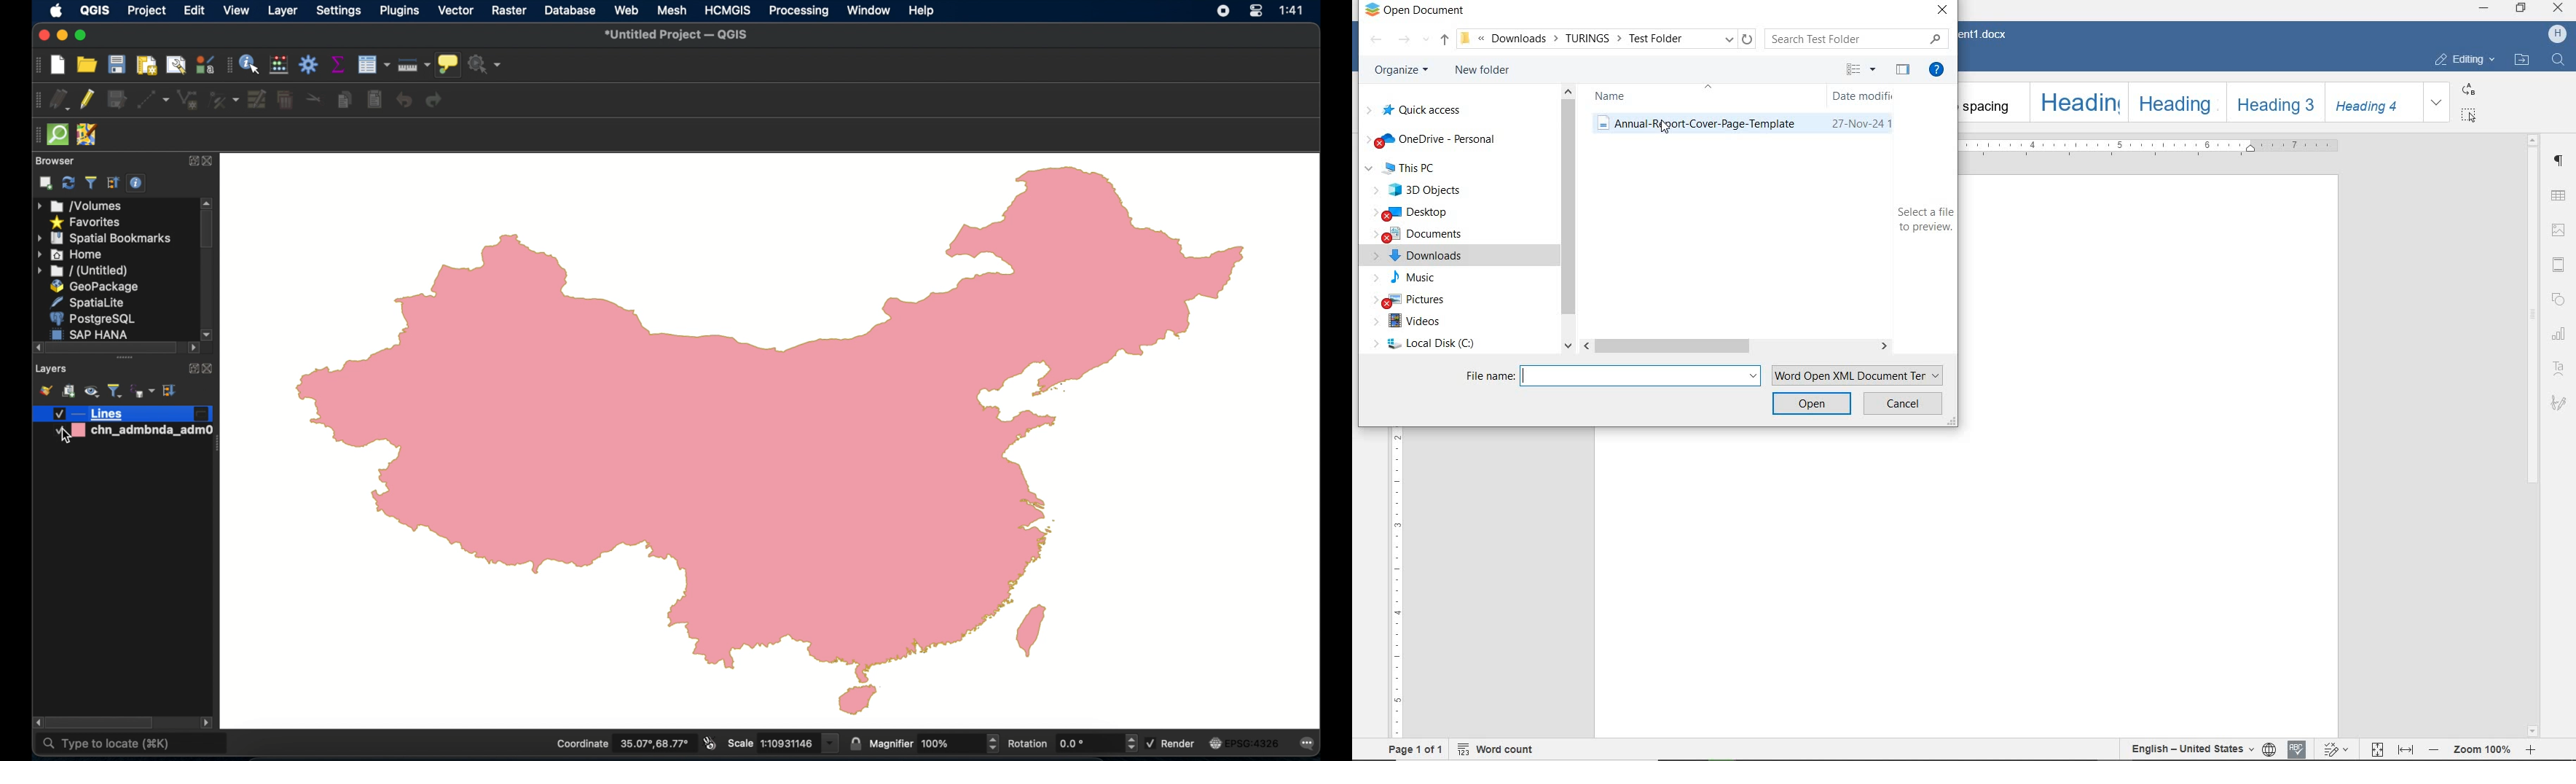 The image size is (2576, 784). Describe the element at coordinates (80, 206) in the screenshot. I see `volumes` at that location.